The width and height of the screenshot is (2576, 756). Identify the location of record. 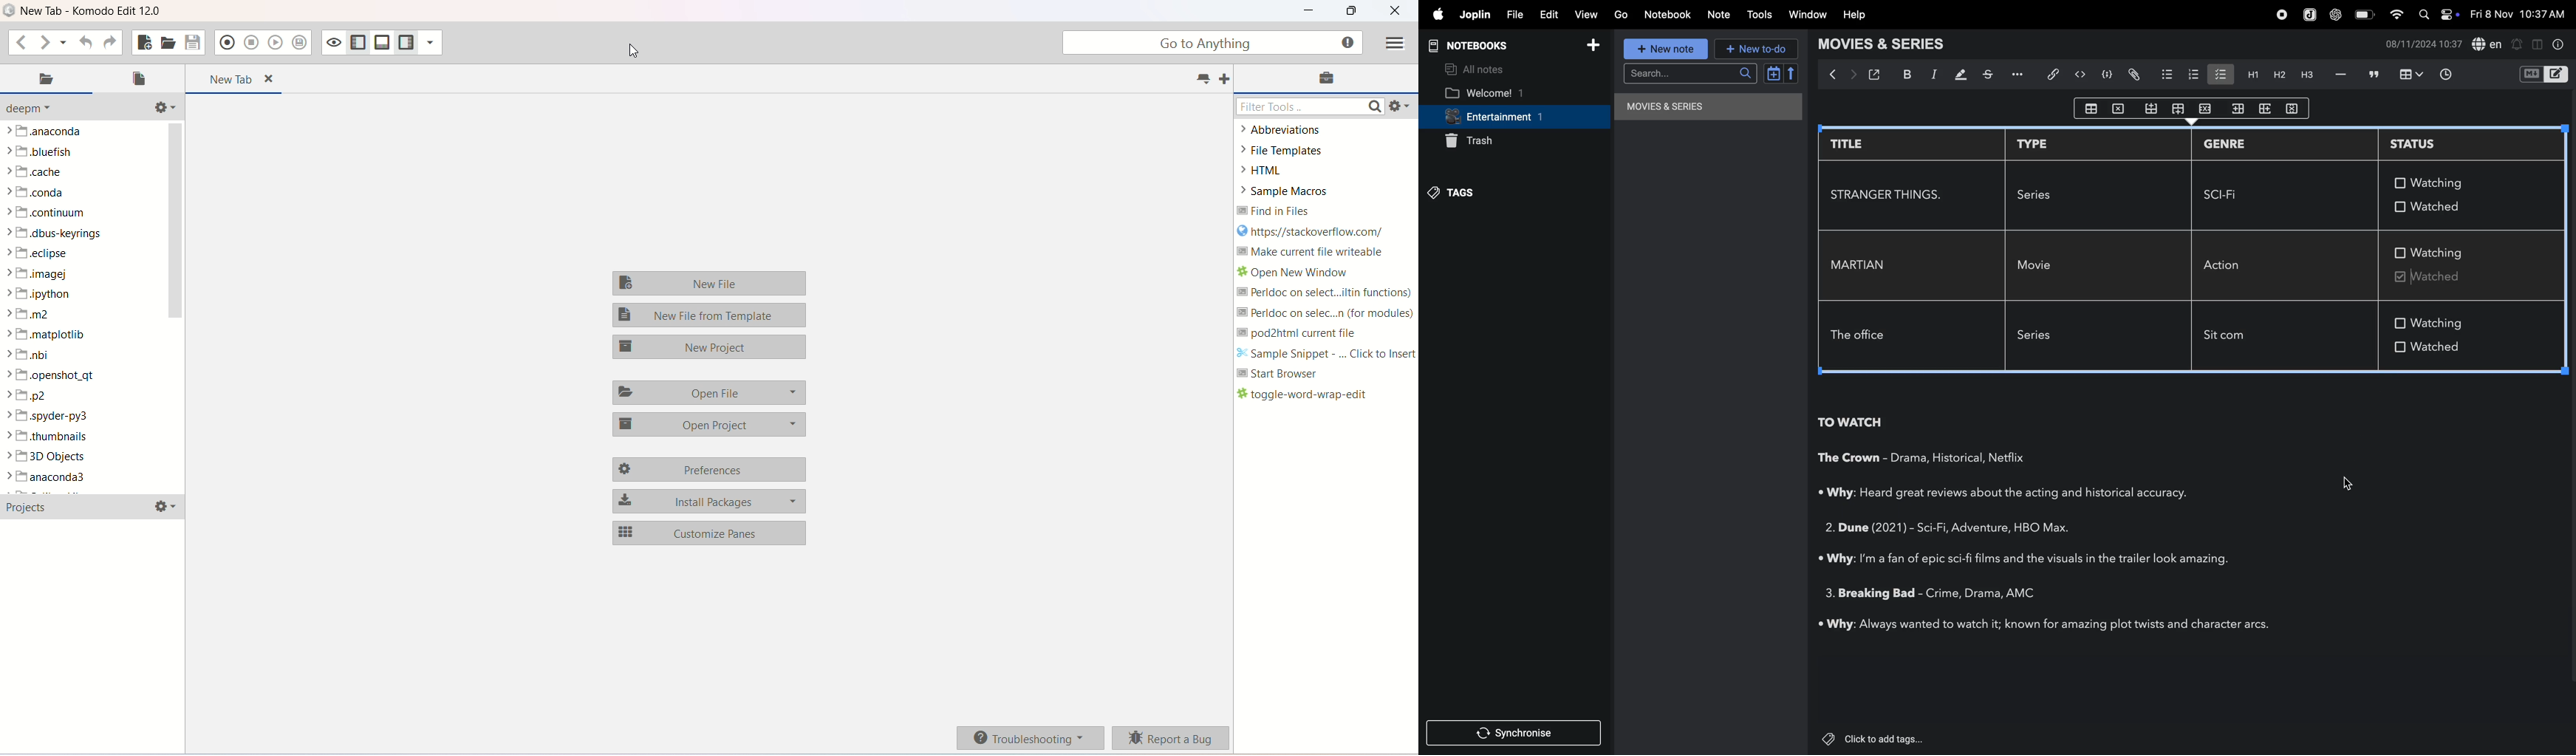
(2281, 15).